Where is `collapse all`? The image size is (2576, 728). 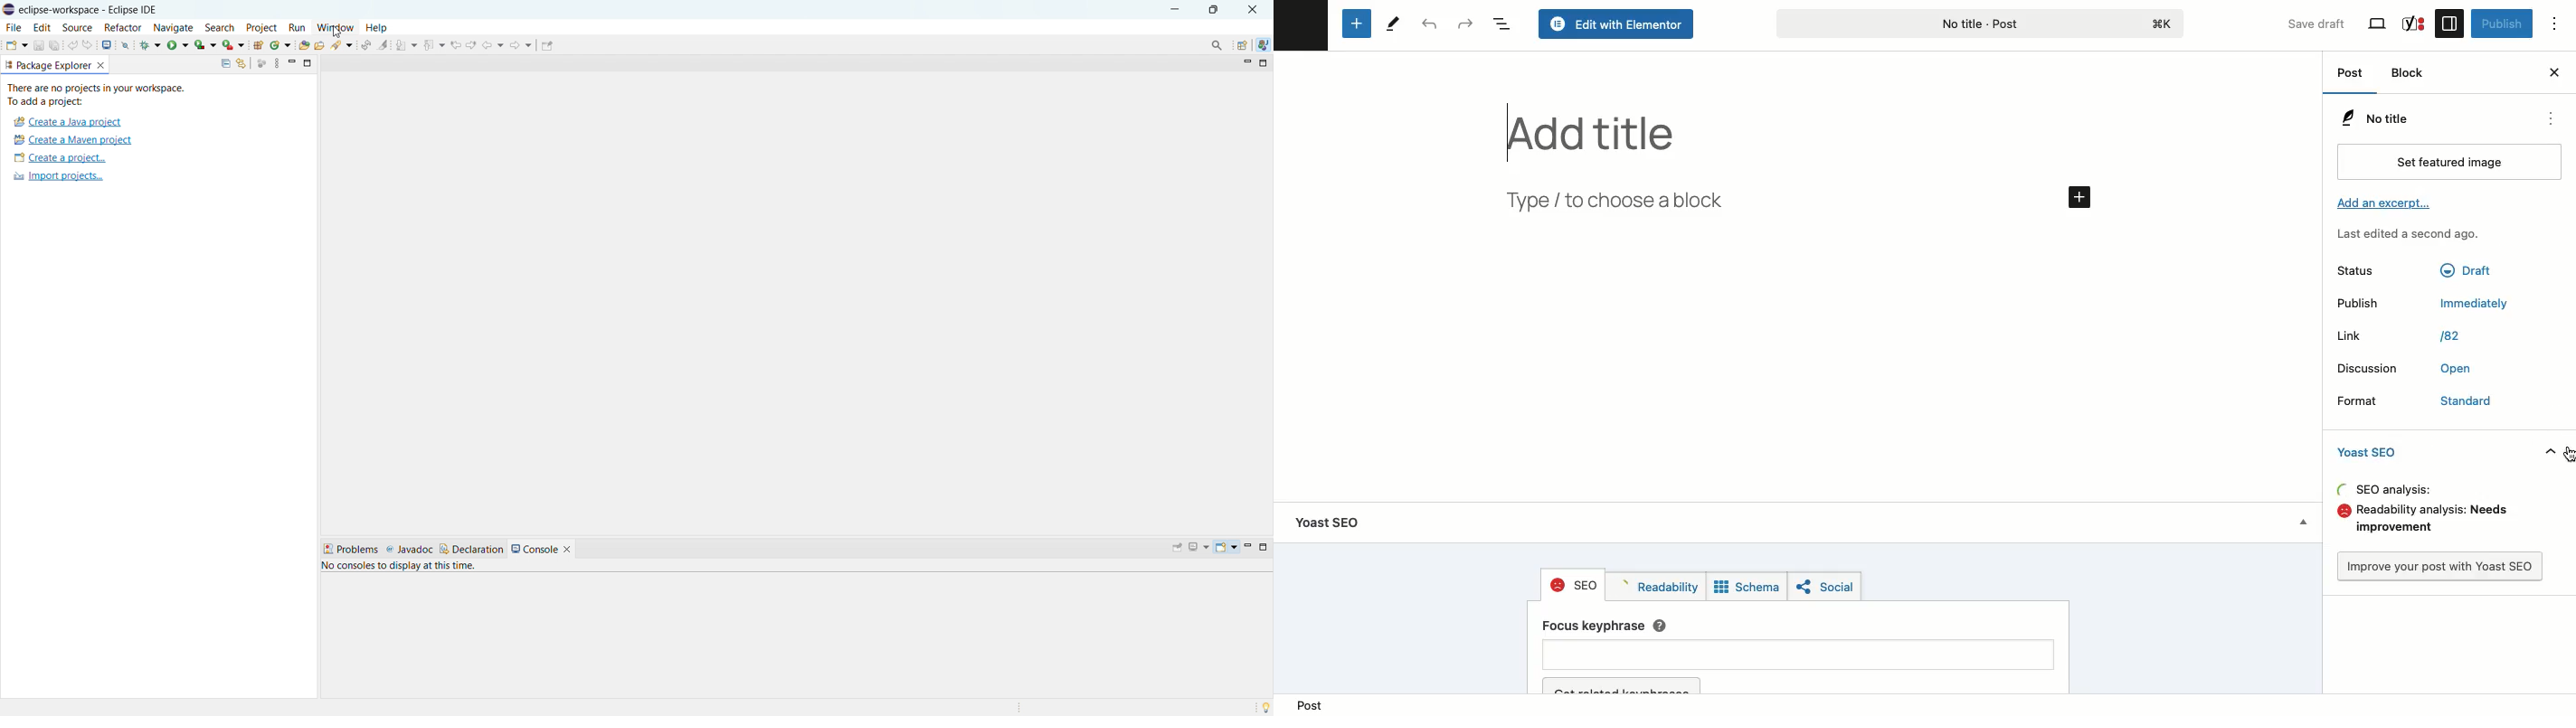
collapse all is located at coordinates (223, 63).